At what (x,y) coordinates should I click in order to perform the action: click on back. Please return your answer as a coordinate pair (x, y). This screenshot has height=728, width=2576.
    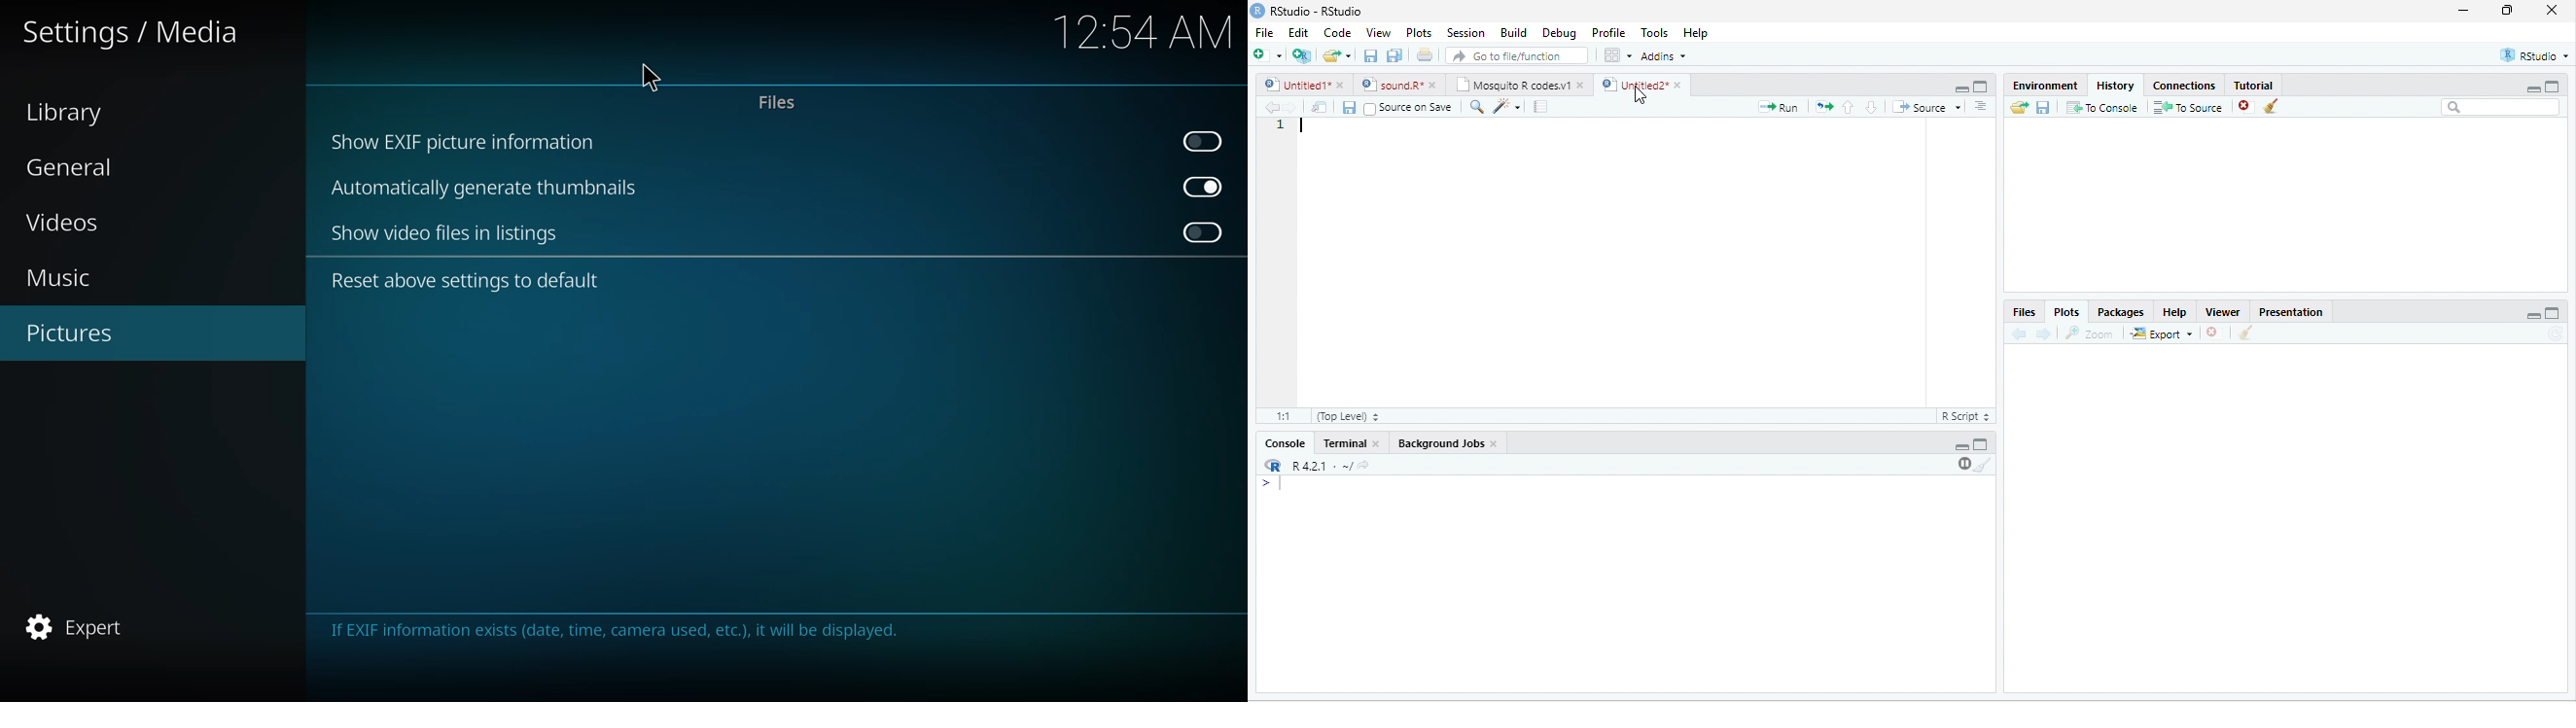
    Looking at the image, I should click on (2018, 334).